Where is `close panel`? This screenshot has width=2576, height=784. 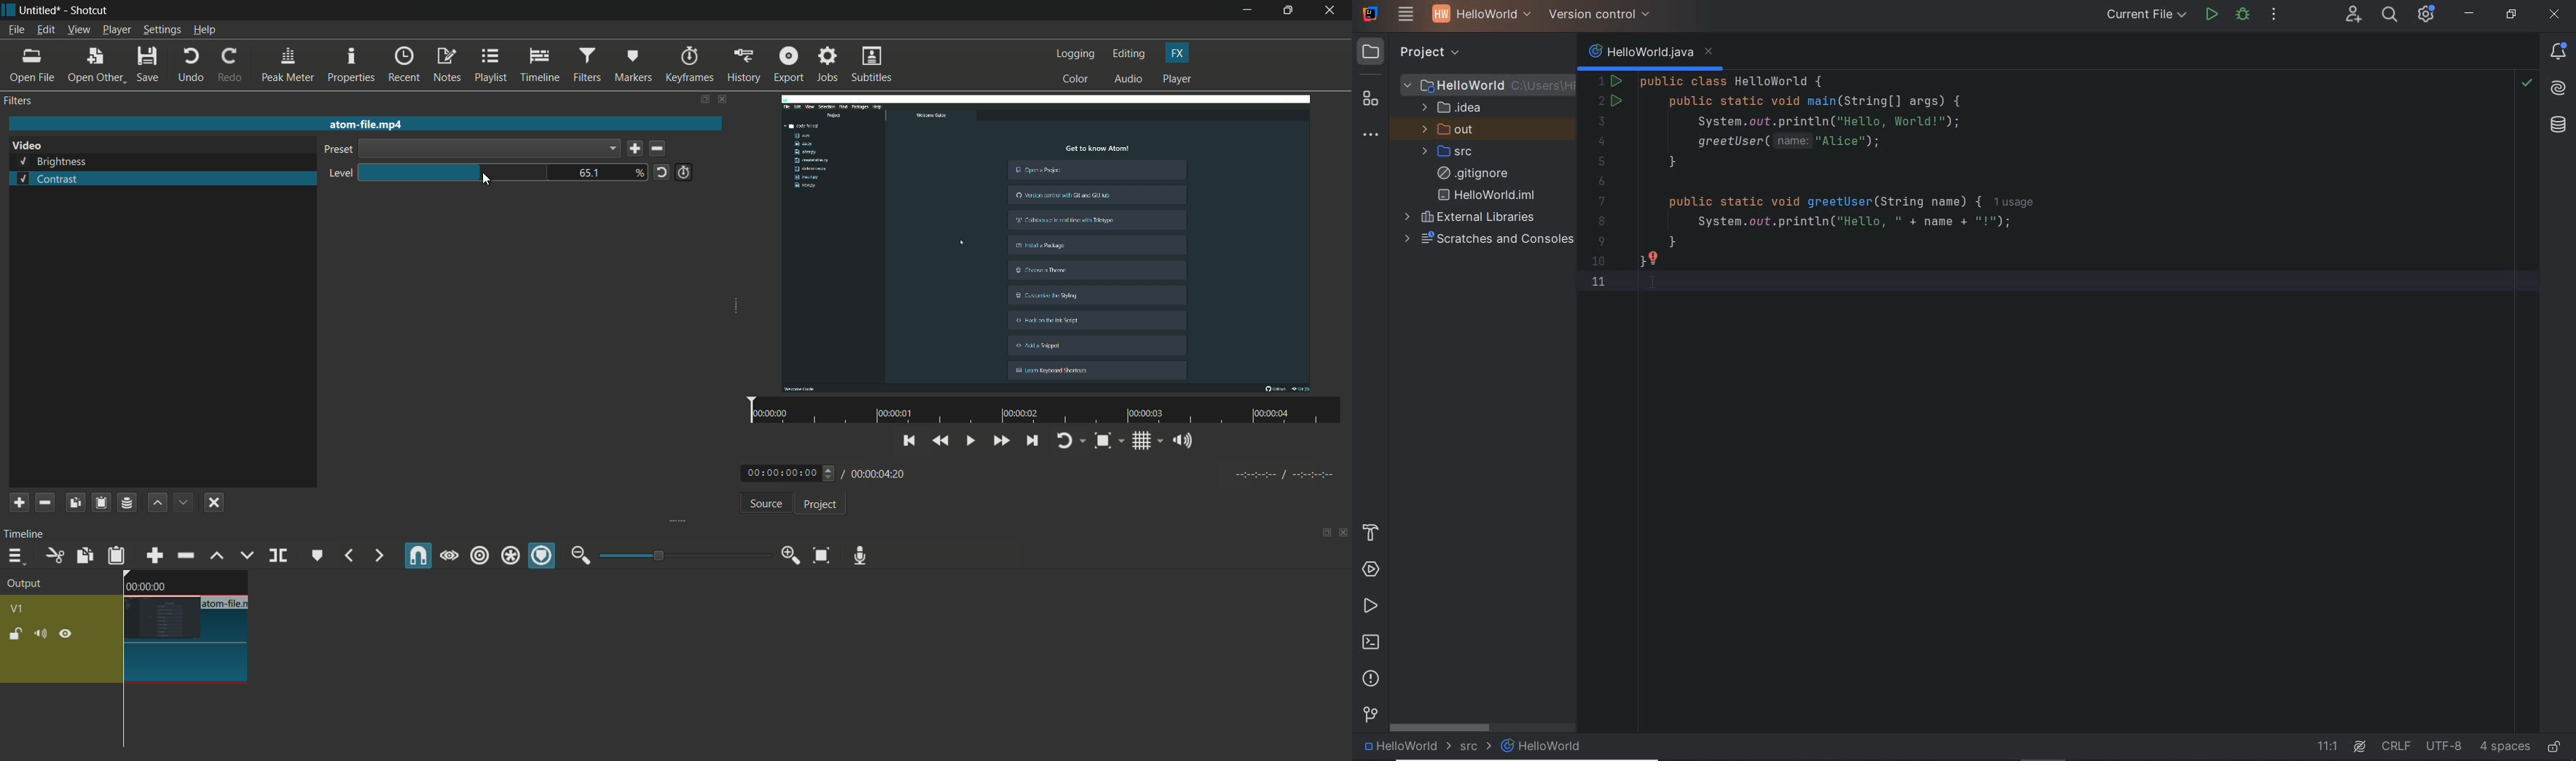
close panel is located at coordinates (1344, 534).